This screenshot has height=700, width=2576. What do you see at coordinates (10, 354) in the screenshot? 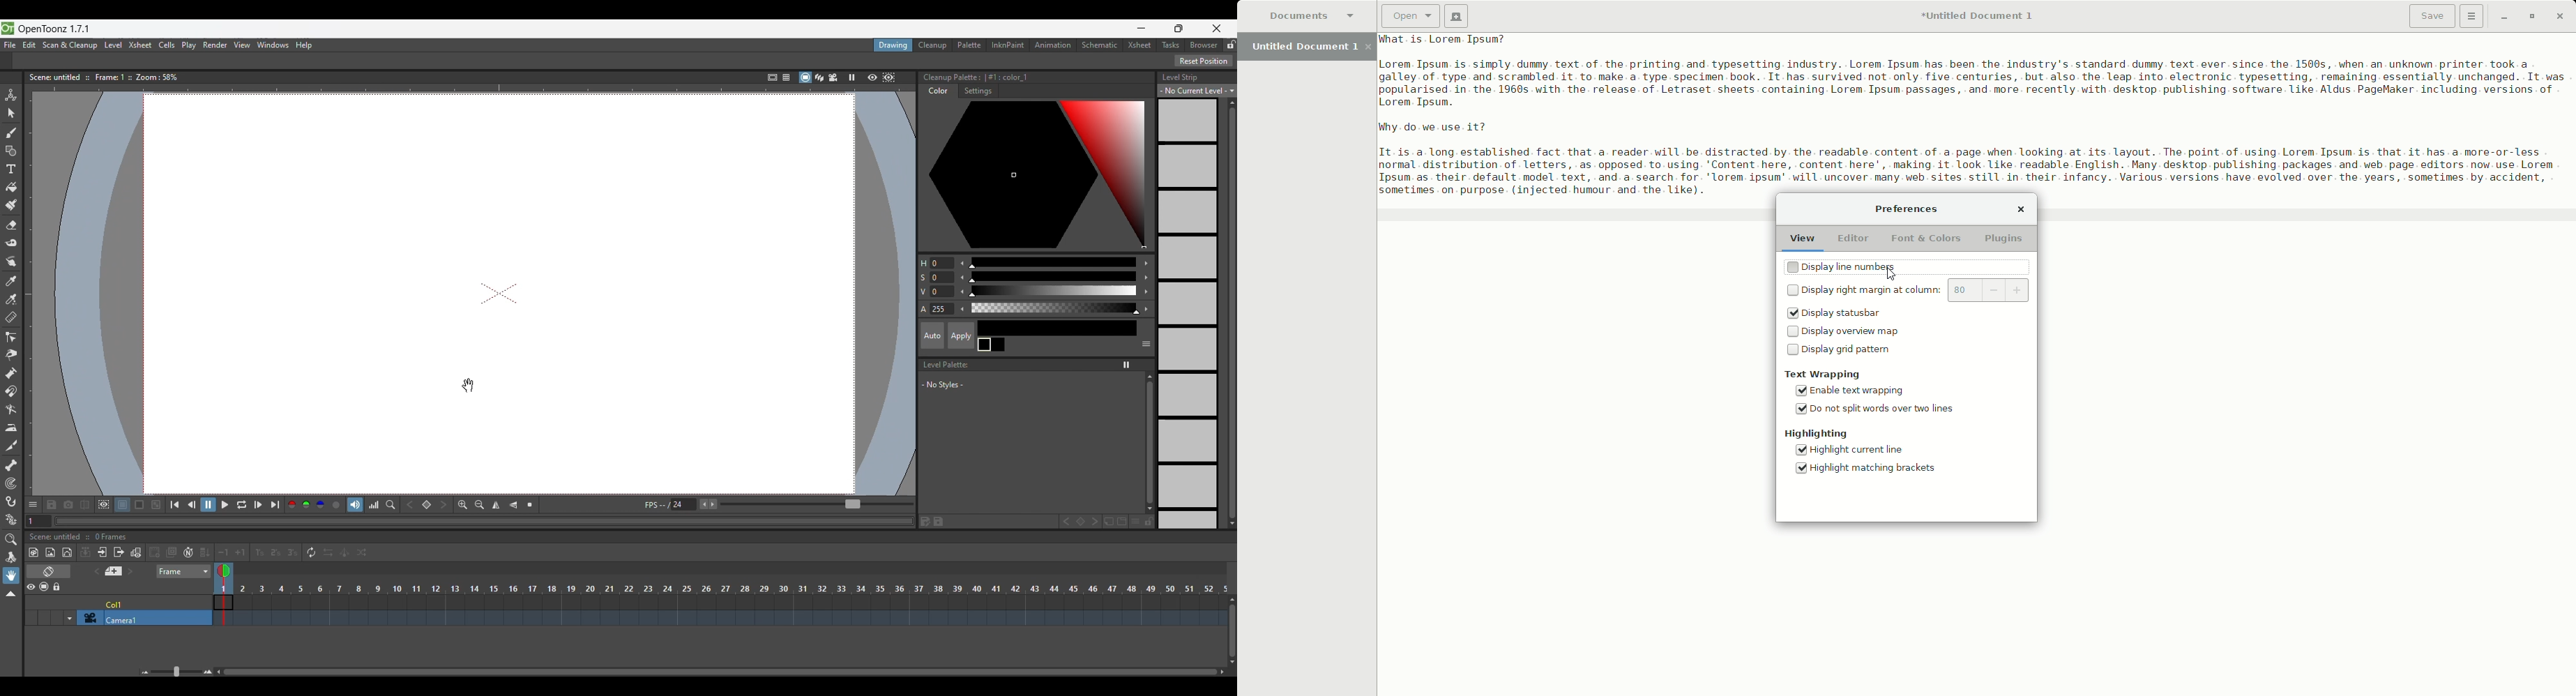
I see `Pinch tool` at bounding box center [10, 354].